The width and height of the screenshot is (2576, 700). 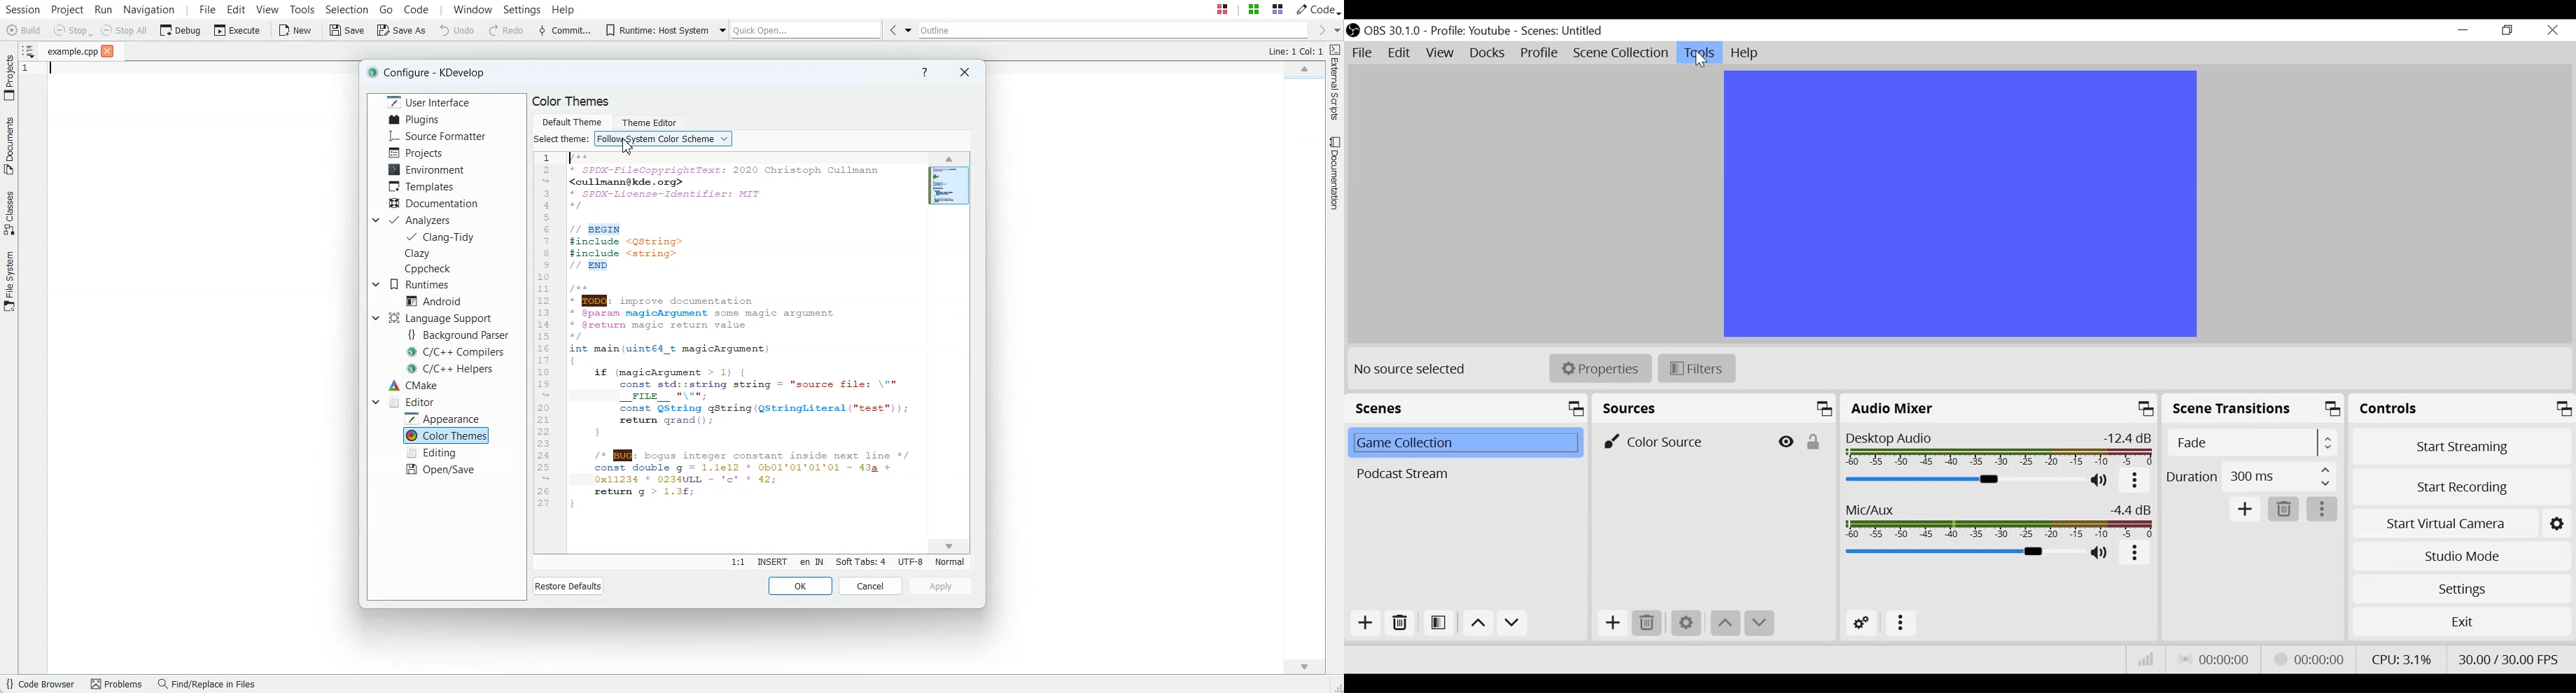 What do you see at coordinates (2251, 476) in the screenshot?
I see `Select Duration` at bounding box center [2251, 476].